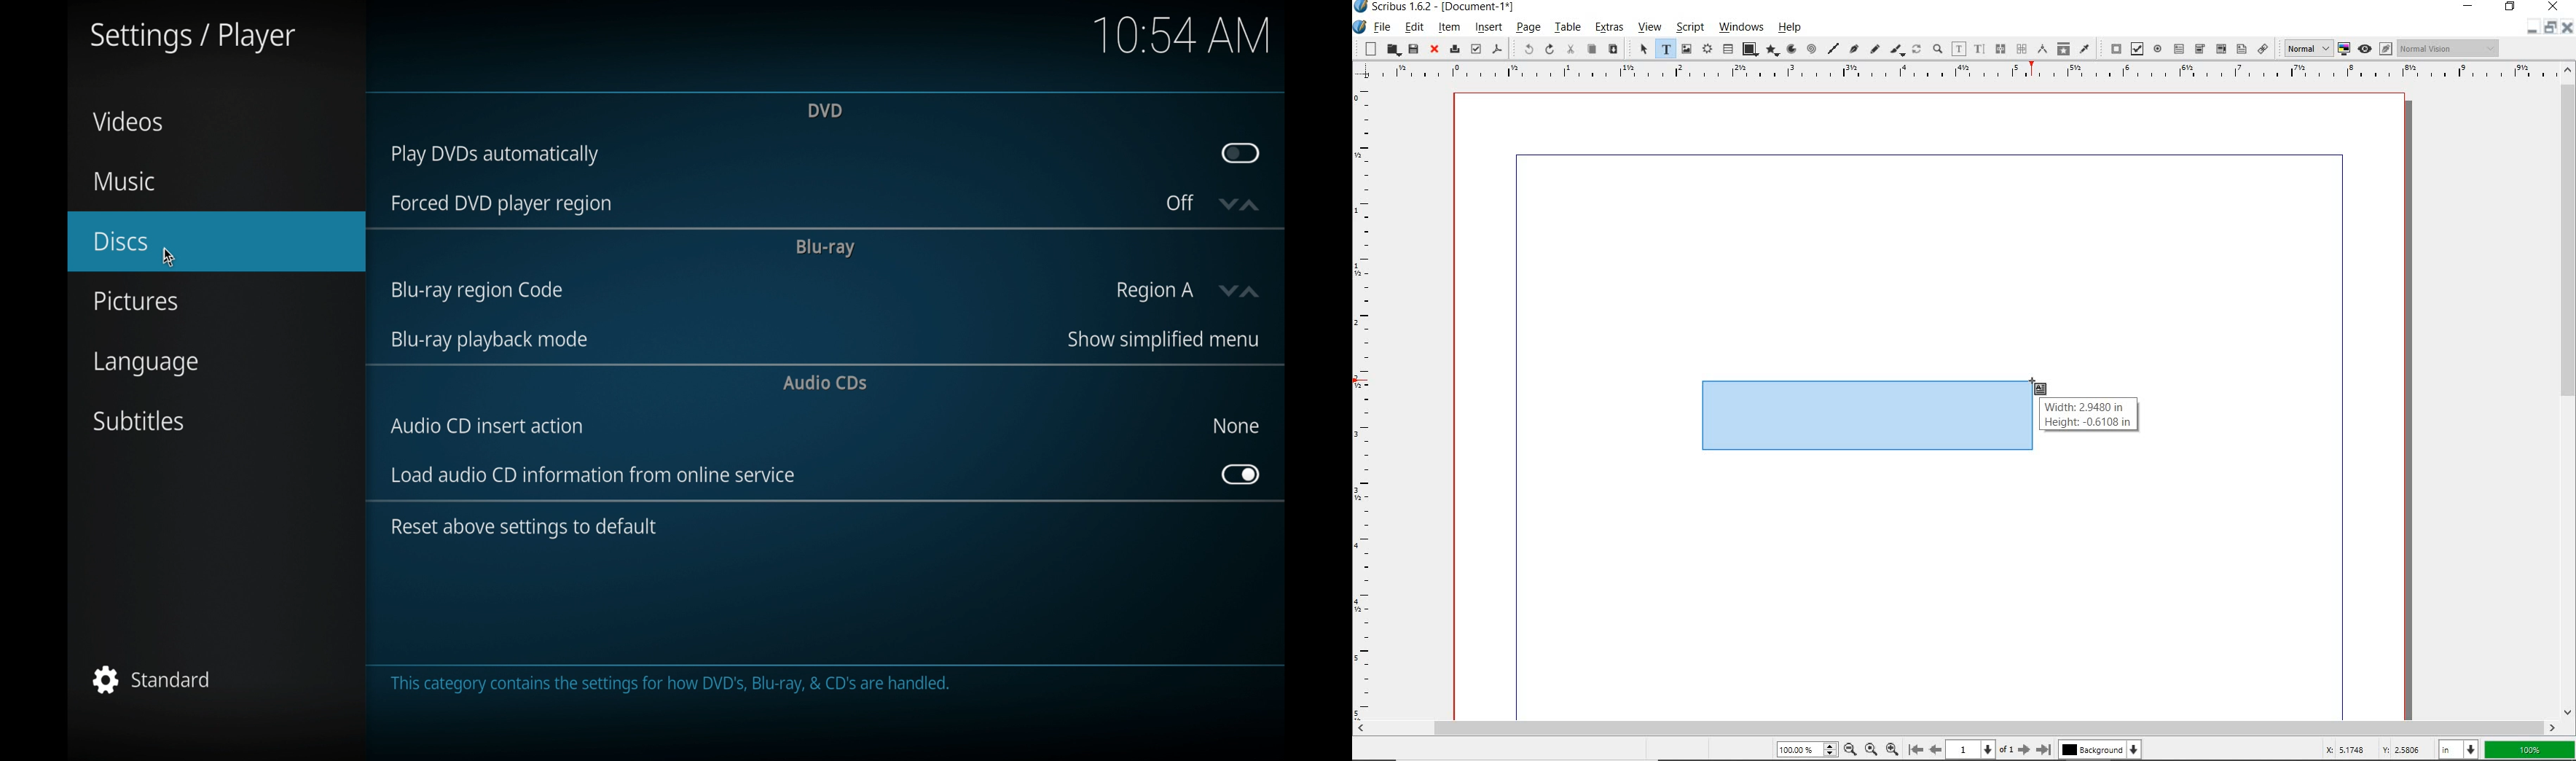 This screenshot has height=784, width=2576. What do you see at coordinates (1180, 203) in the screenshot?
I see `off` at bounding box center [1180, 203].